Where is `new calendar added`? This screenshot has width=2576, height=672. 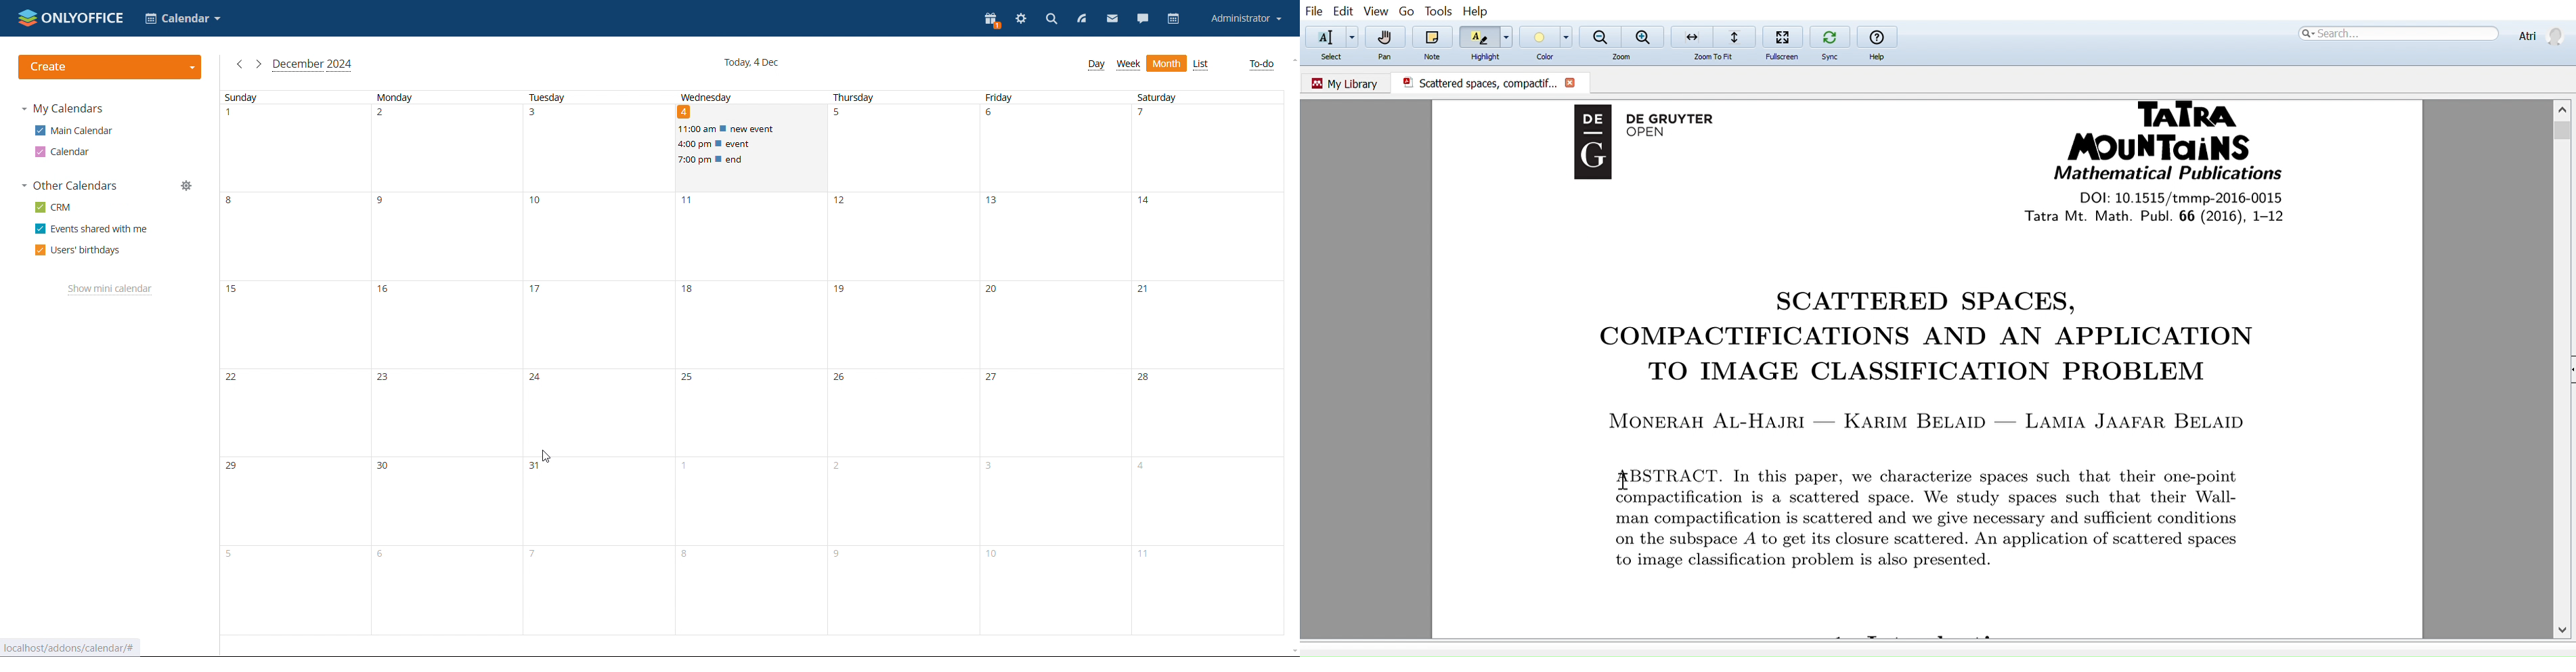
new calendar added is located at coordinates (60, 152).